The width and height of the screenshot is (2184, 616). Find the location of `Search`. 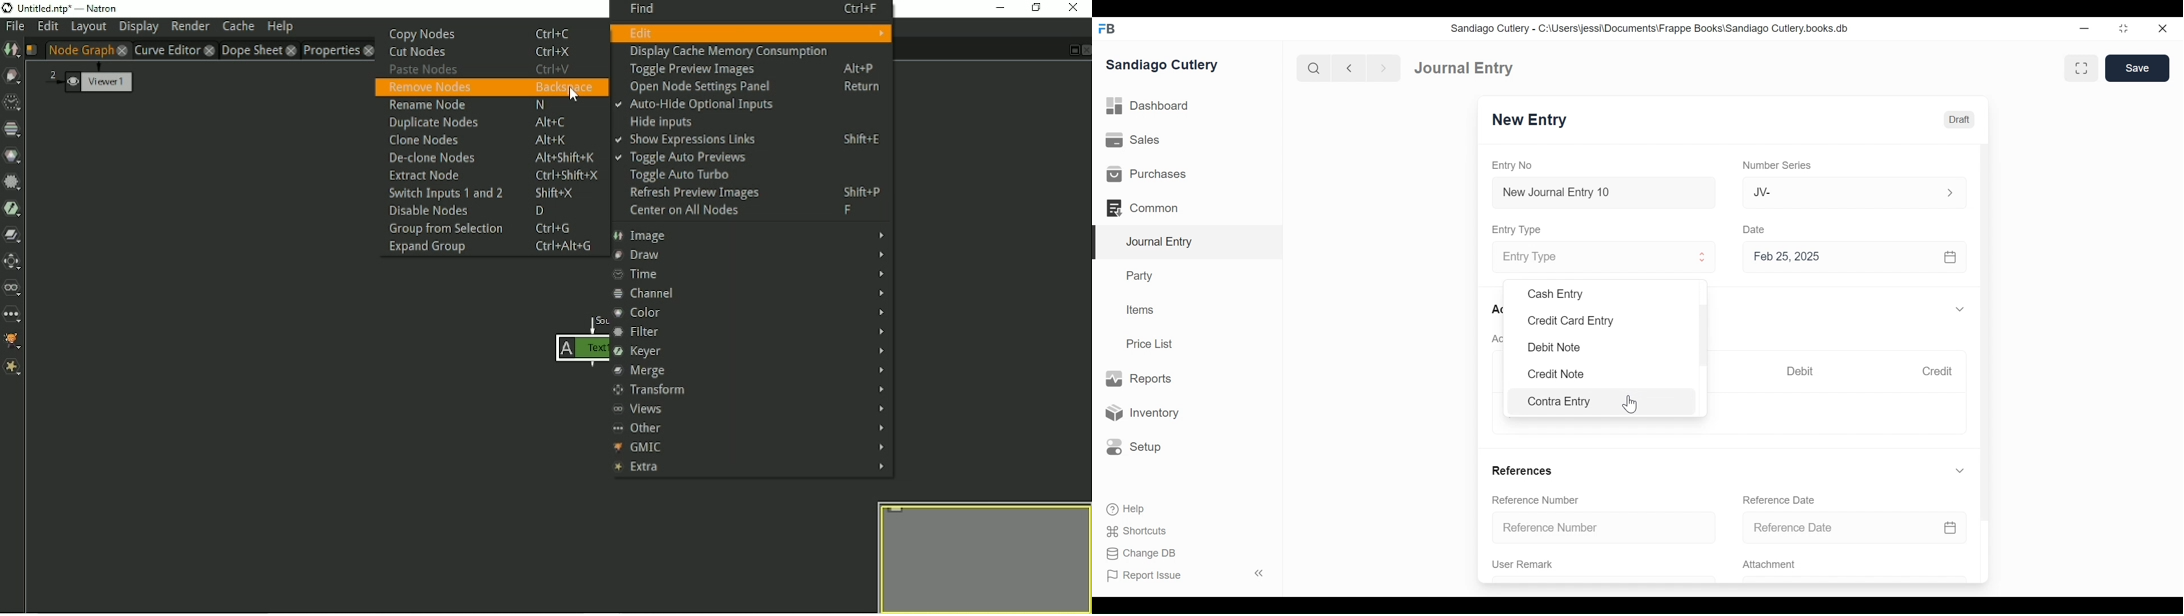

Search is located at coordinates (1314, 68).